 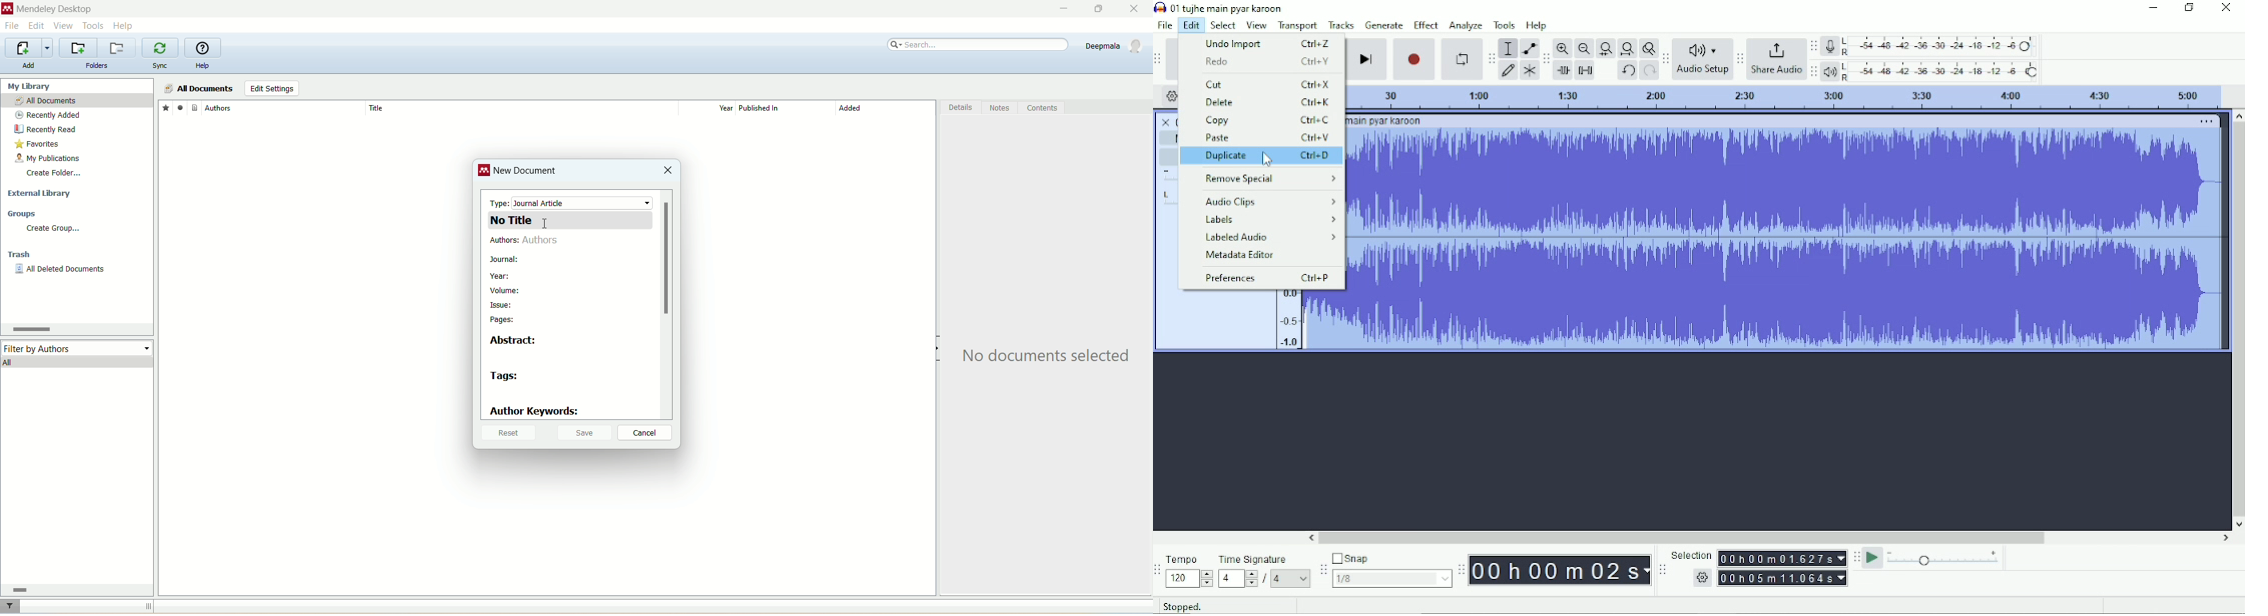 I want to click on Effect, so click(x=1426, y=25).